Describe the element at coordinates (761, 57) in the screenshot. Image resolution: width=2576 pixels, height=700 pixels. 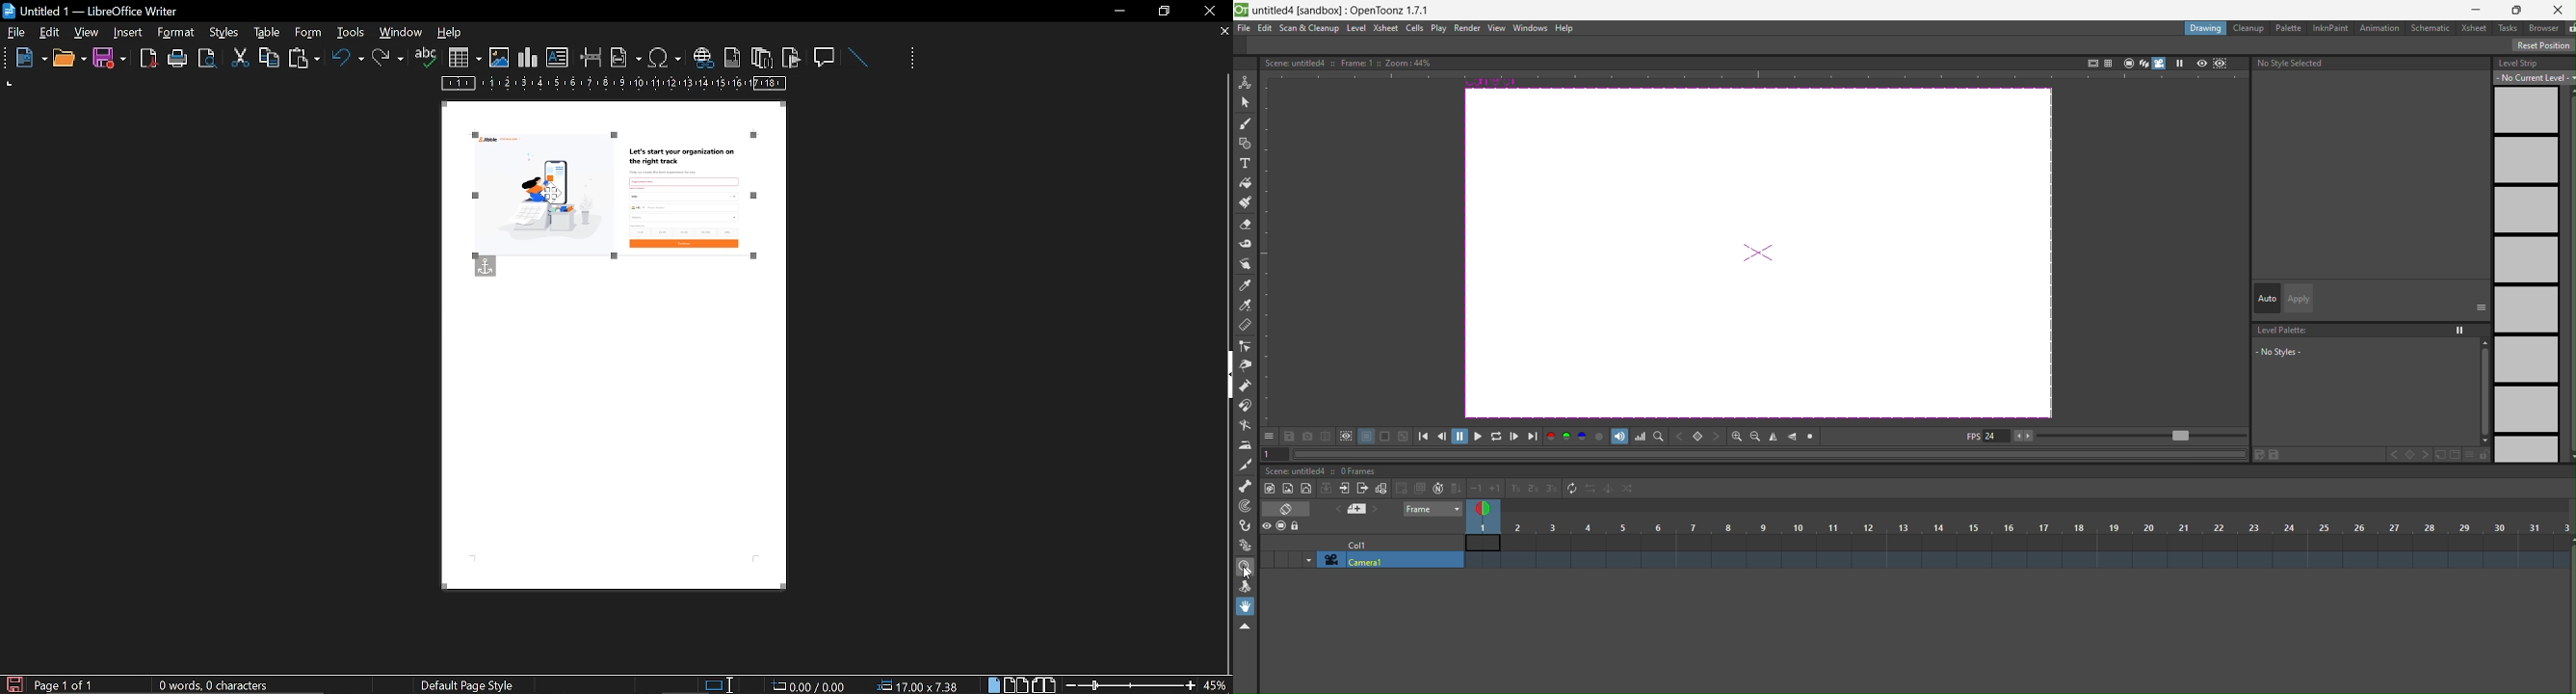
I see `insert endnote` at that location.